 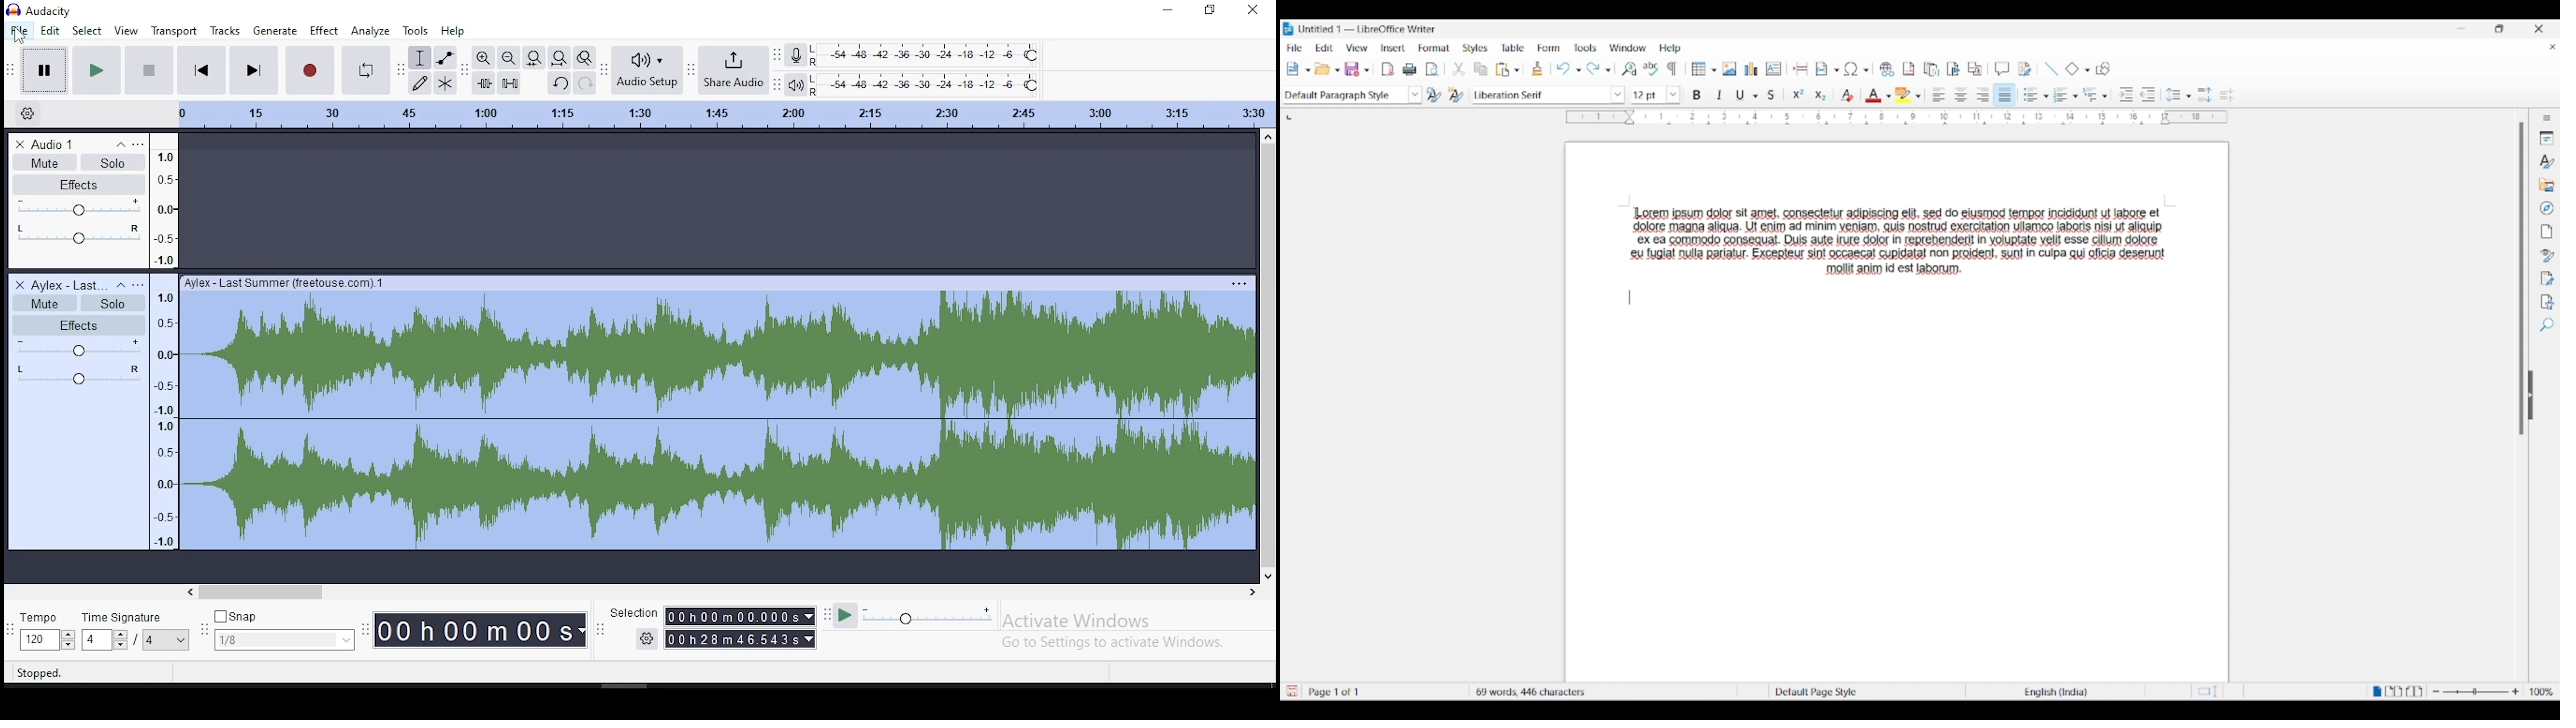 What do you see at coordinates (19, 37) in the screenshot?
I see `cursor` at bounding box center [19, 37].